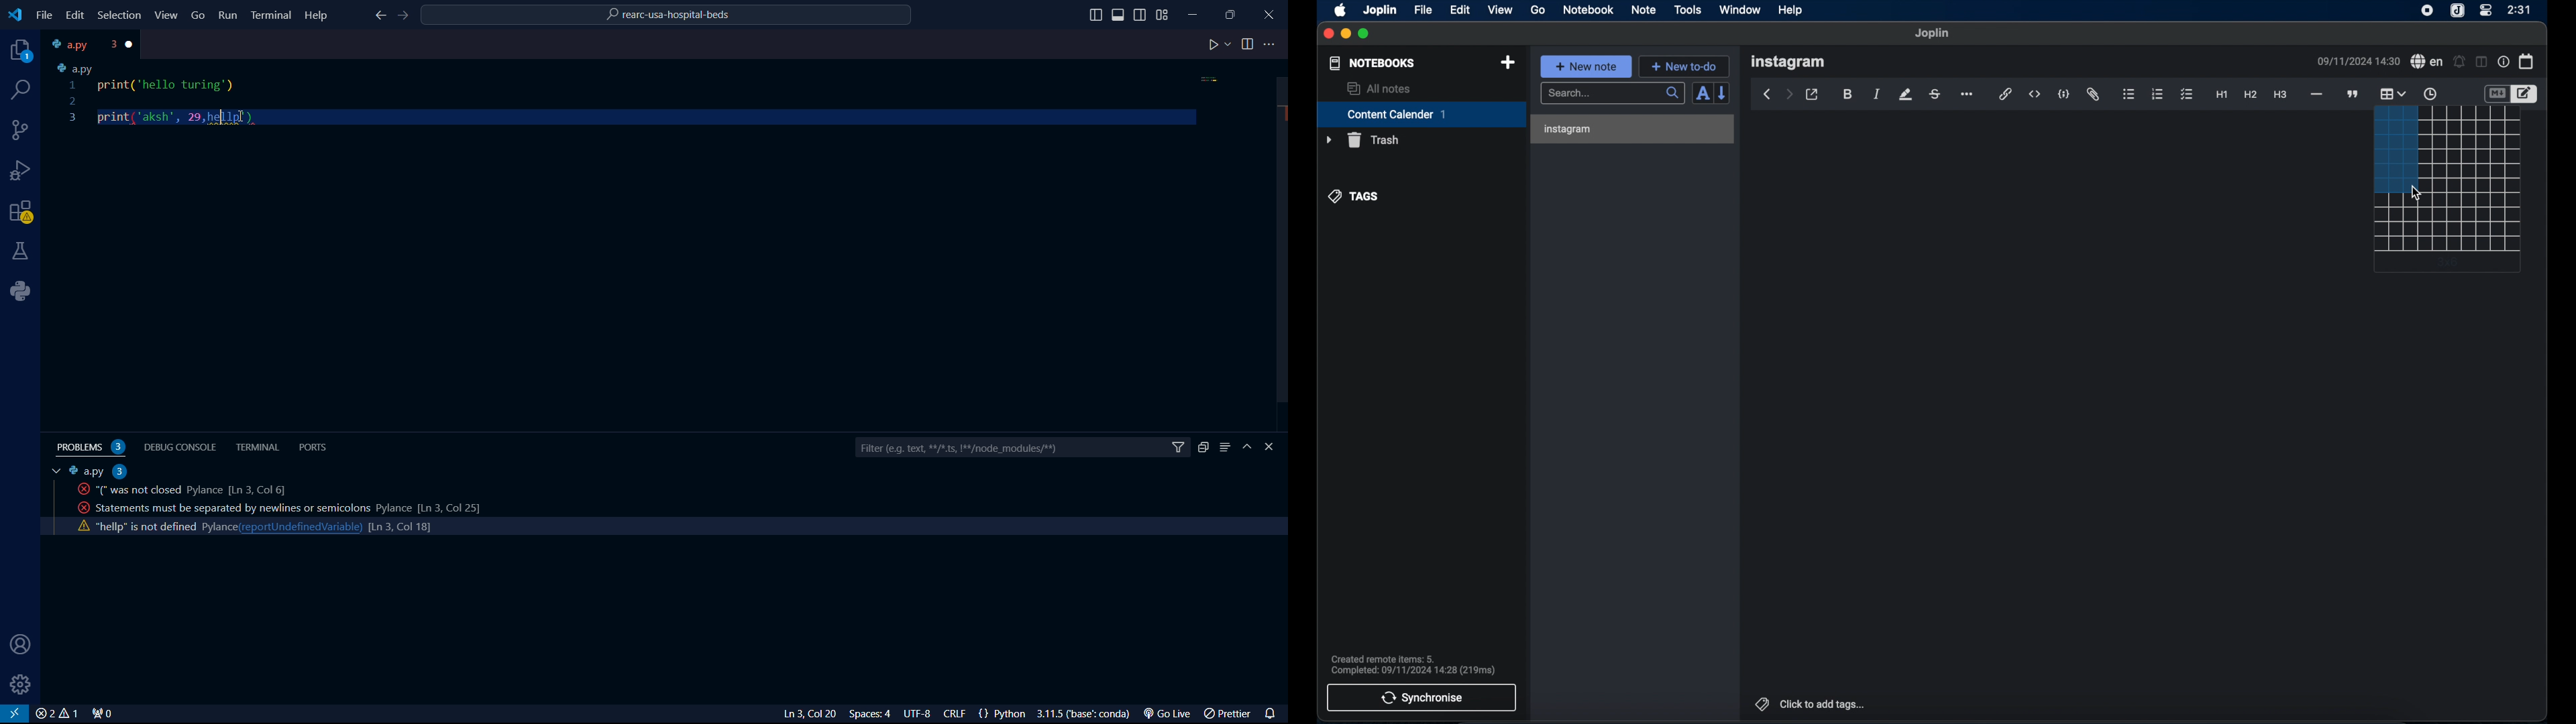 This screenshot has width=2576, height=728. I want to click on 09/11/2024 14:30(date and time), so click(2359, 61).